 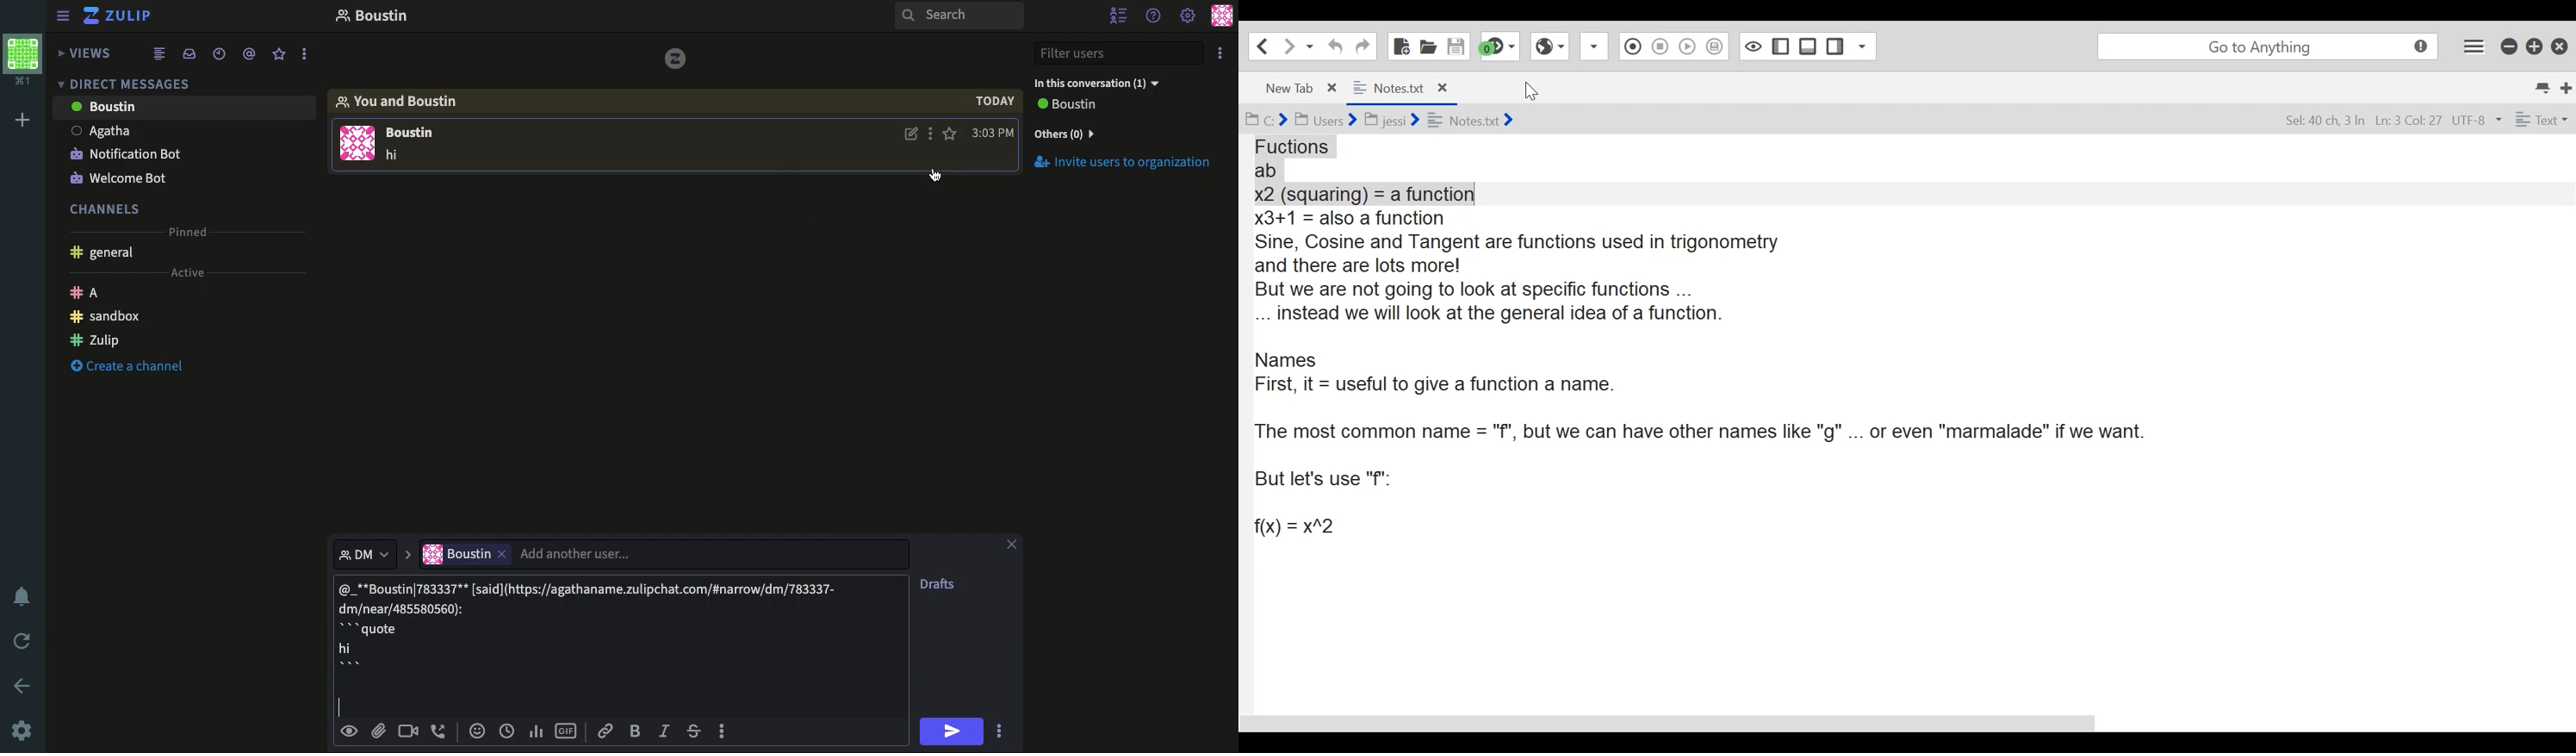 What do you see at coordinates (126, 152) in the screenshot?
I see `Notification bot` at bounding box center [126, 152].